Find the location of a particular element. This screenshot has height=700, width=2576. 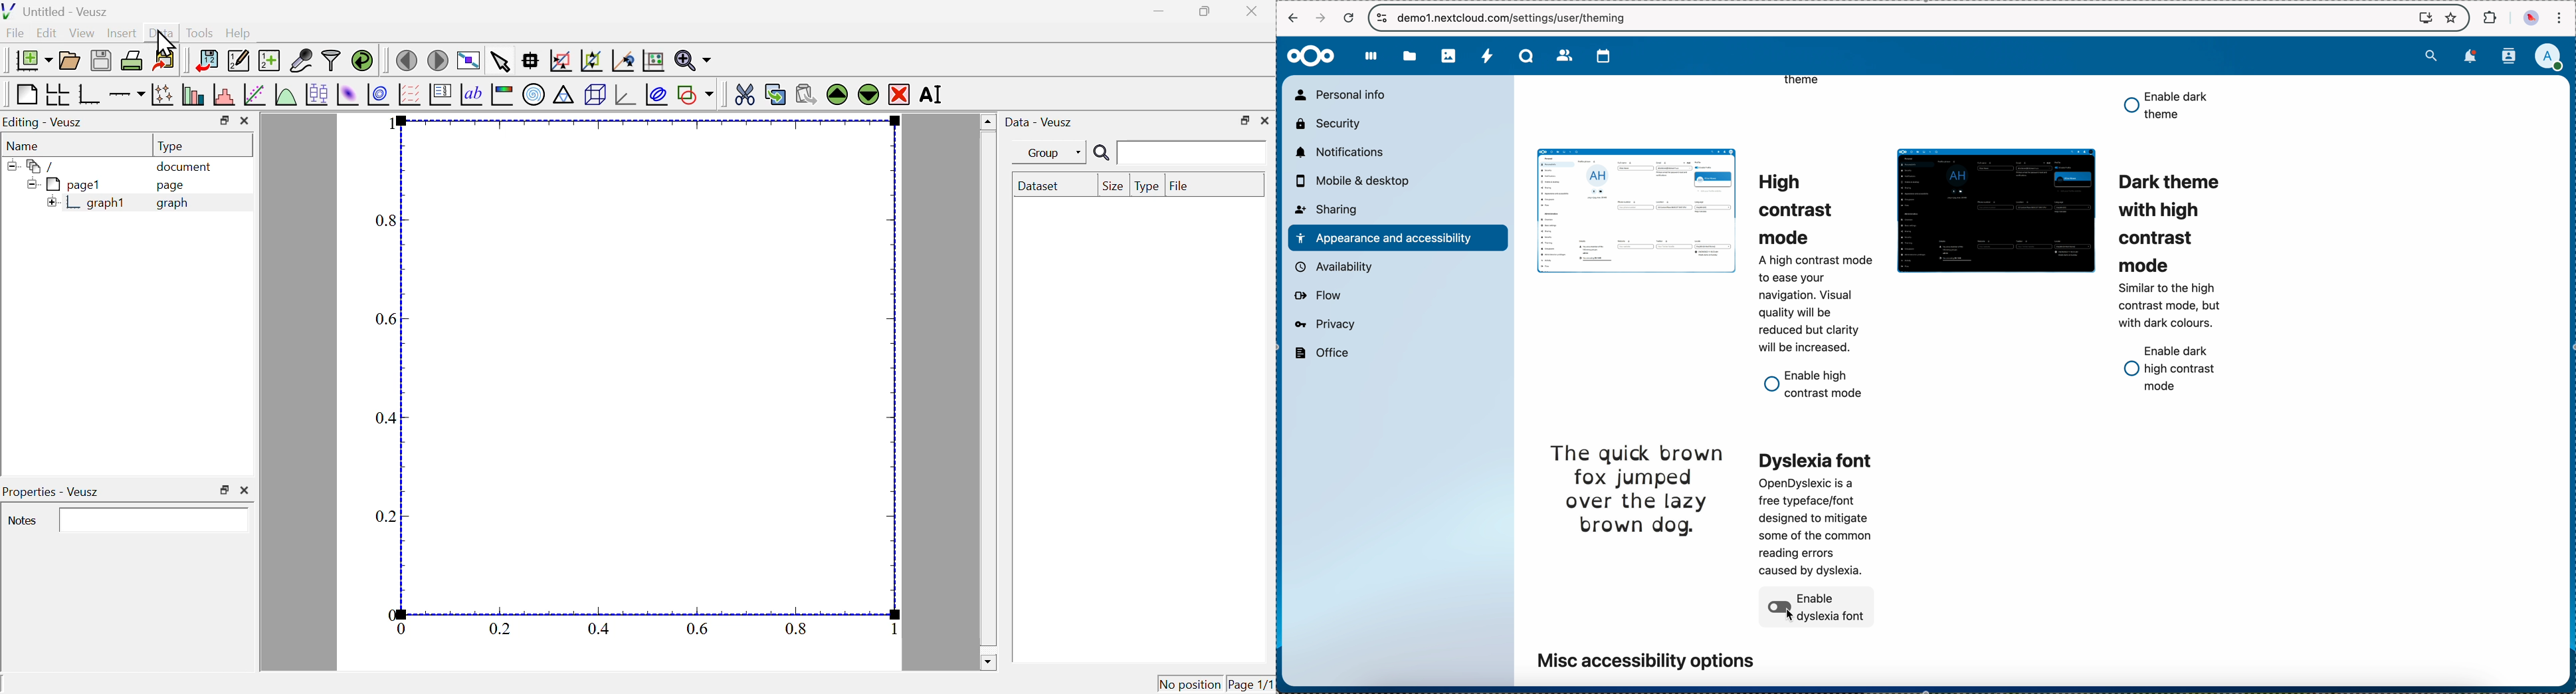

histogram of a dataset is located at coordinates (223, 94).